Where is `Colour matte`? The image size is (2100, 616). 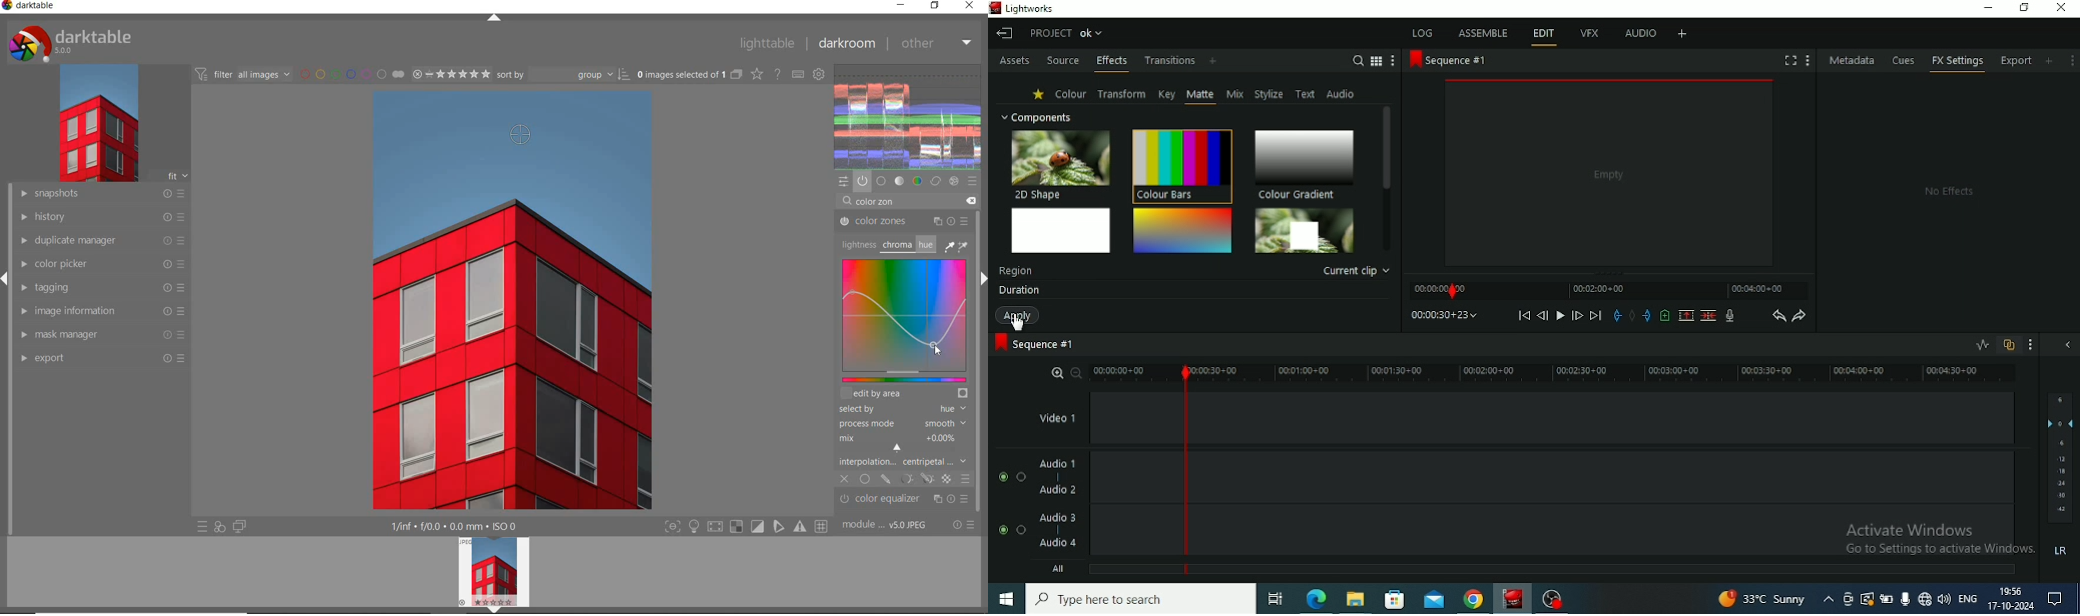 Colour matte is located at coordinates (1062, 230).